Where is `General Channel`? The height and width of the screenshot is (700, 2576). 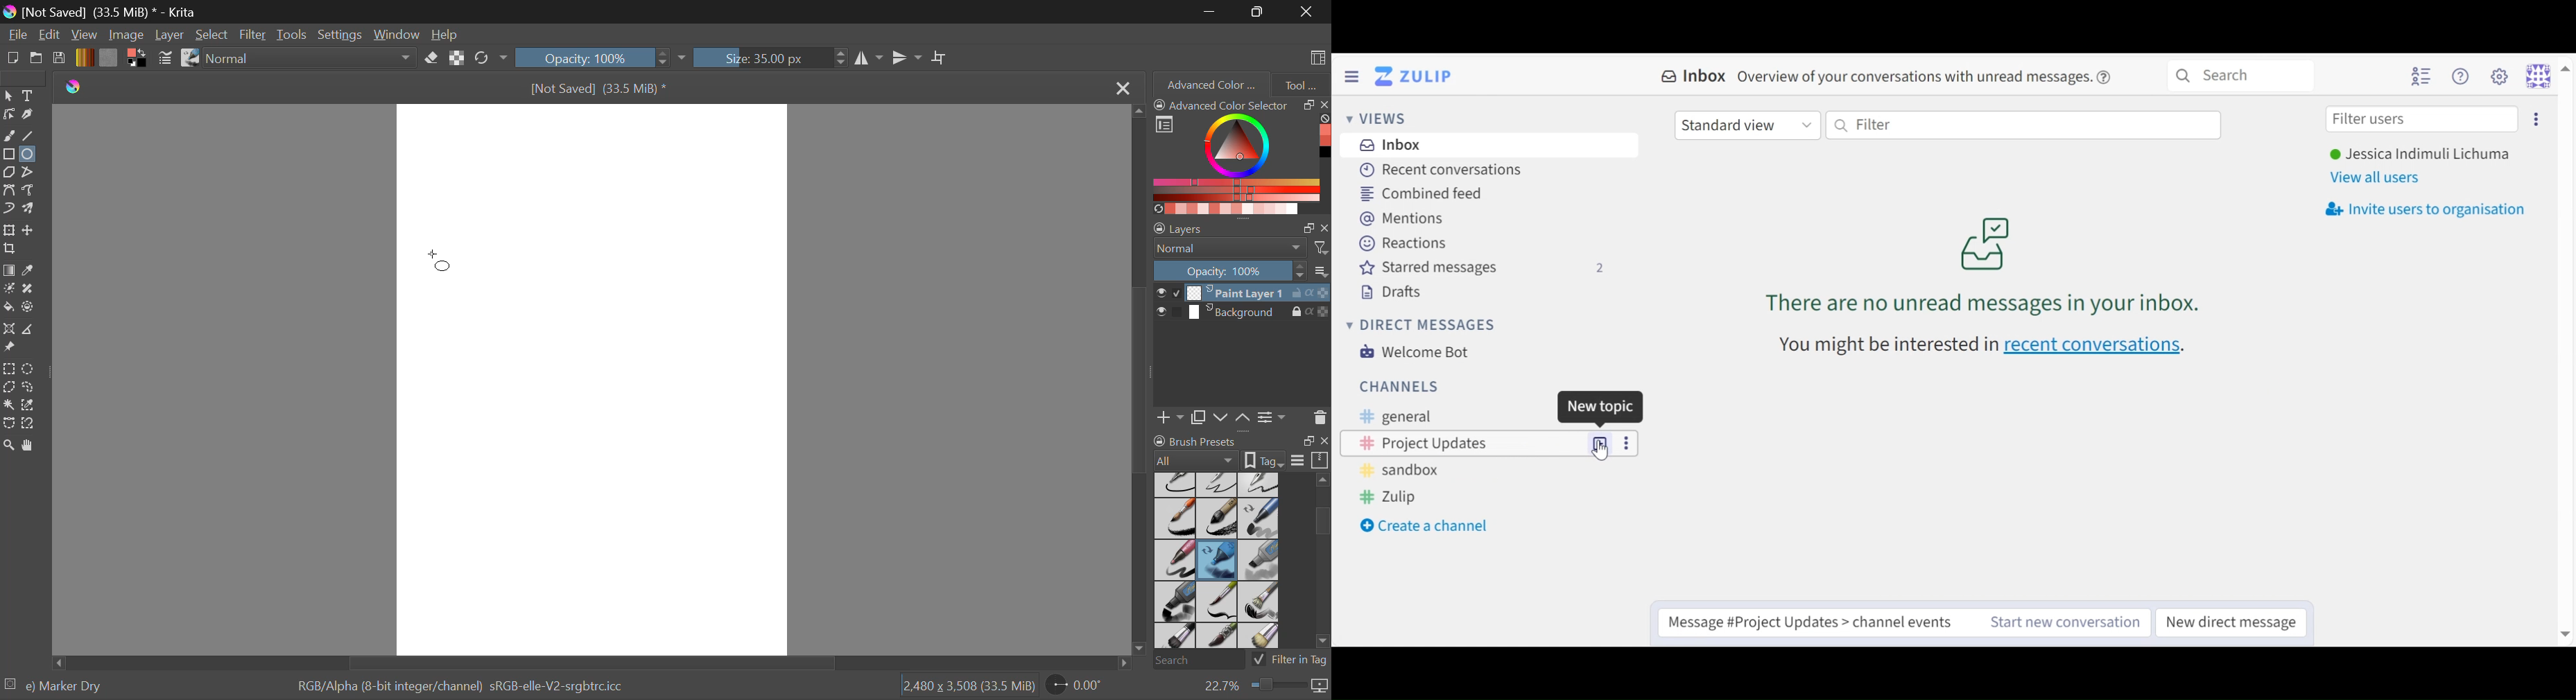
General Channel is located at coordinates (1393, 417).